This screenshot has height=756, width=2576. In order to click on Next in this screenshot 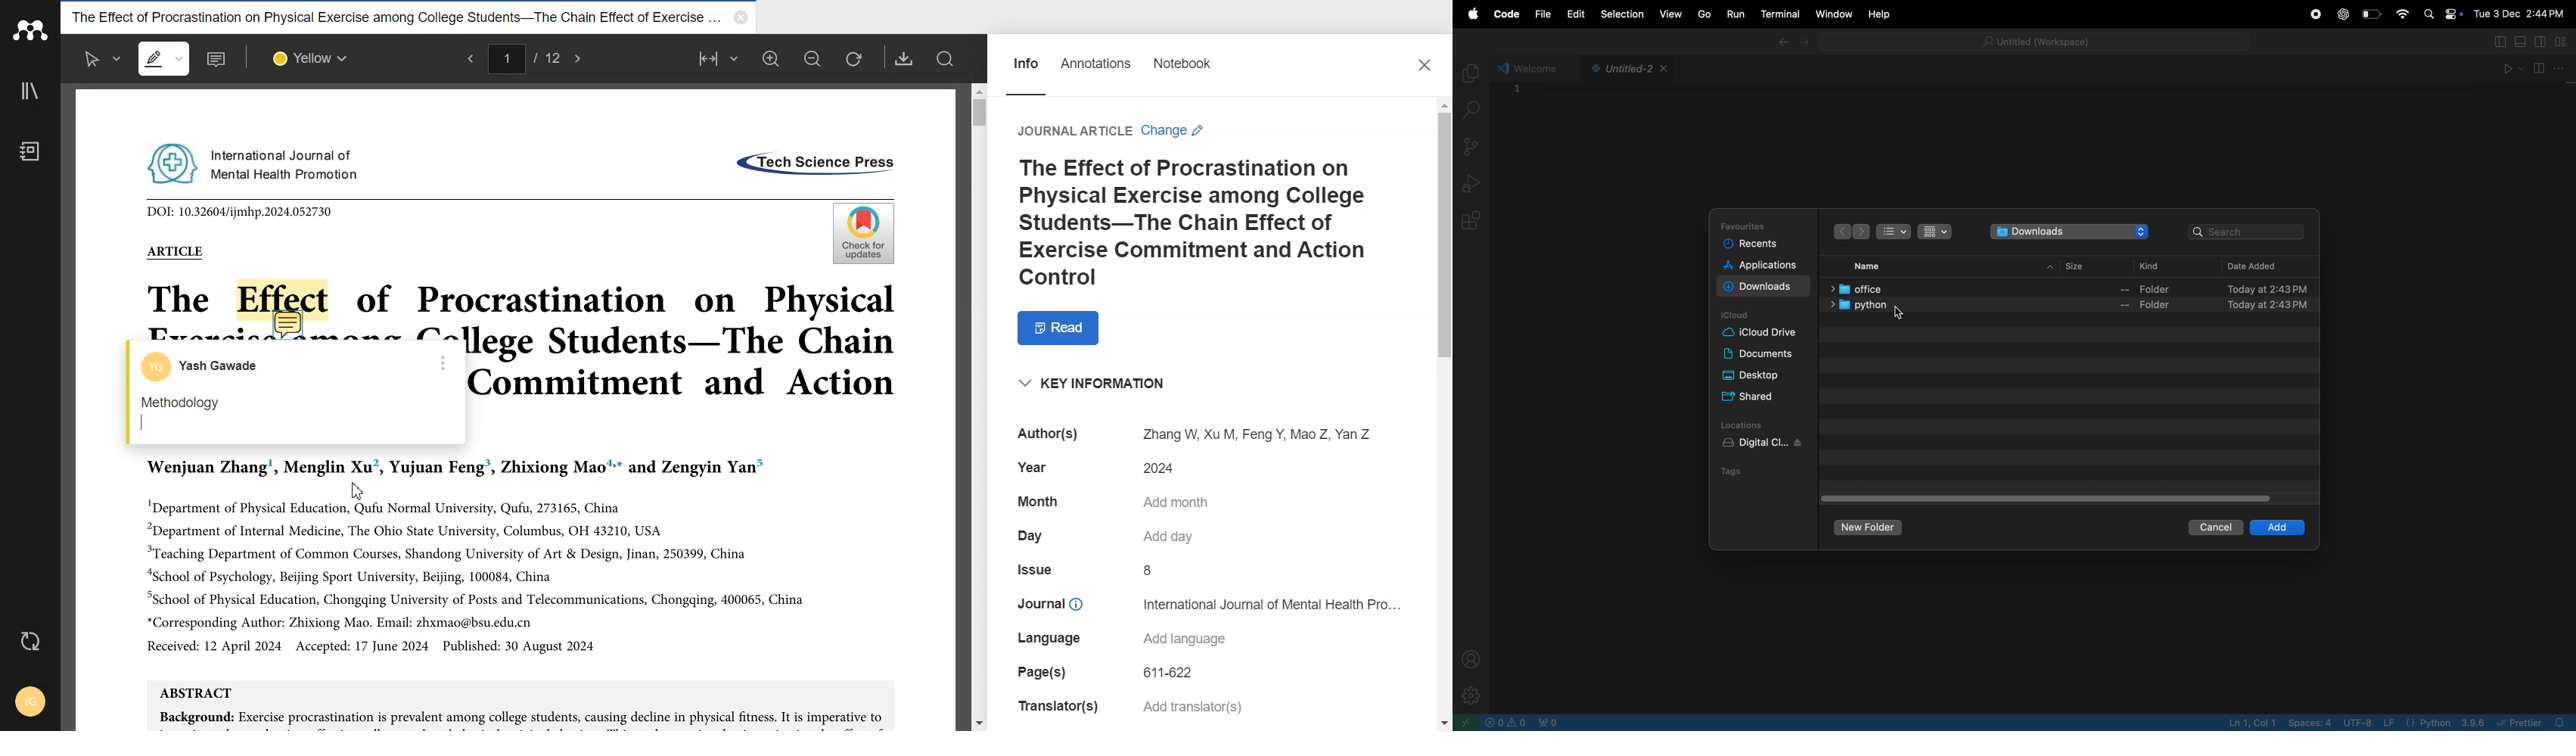, I will do `click(576, 59)`.